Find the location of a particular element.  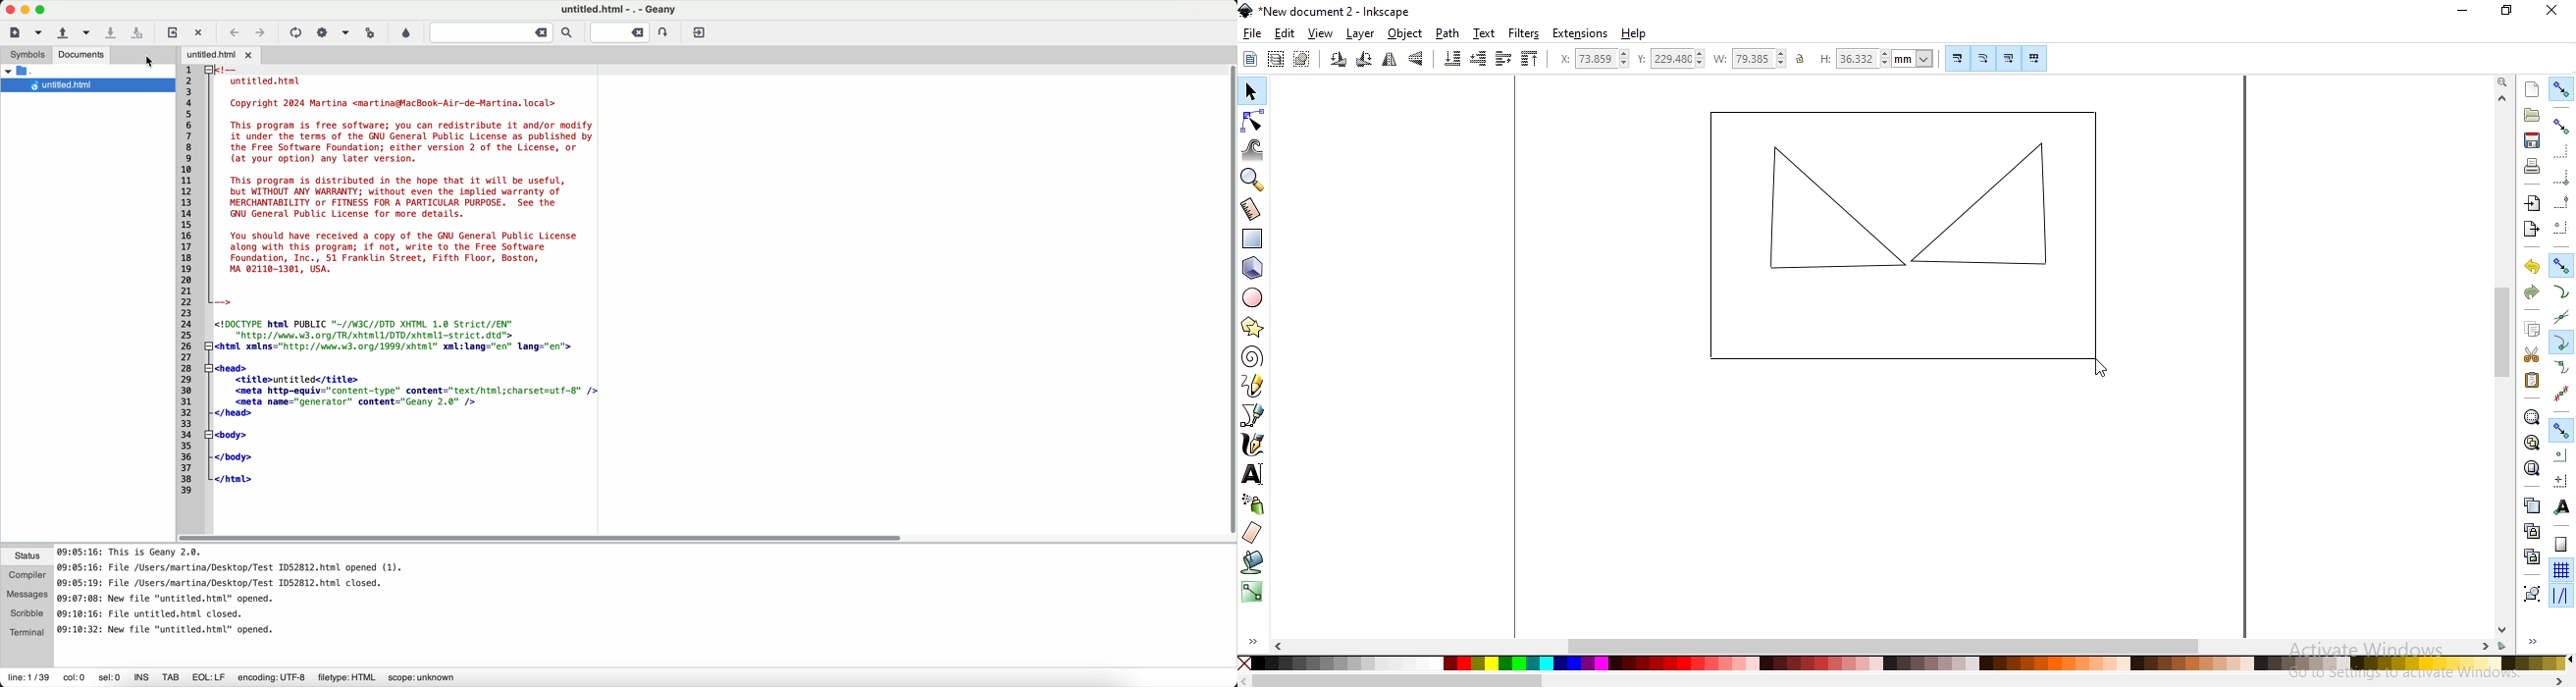

enable snapping is located at coordinates (2561, 89).